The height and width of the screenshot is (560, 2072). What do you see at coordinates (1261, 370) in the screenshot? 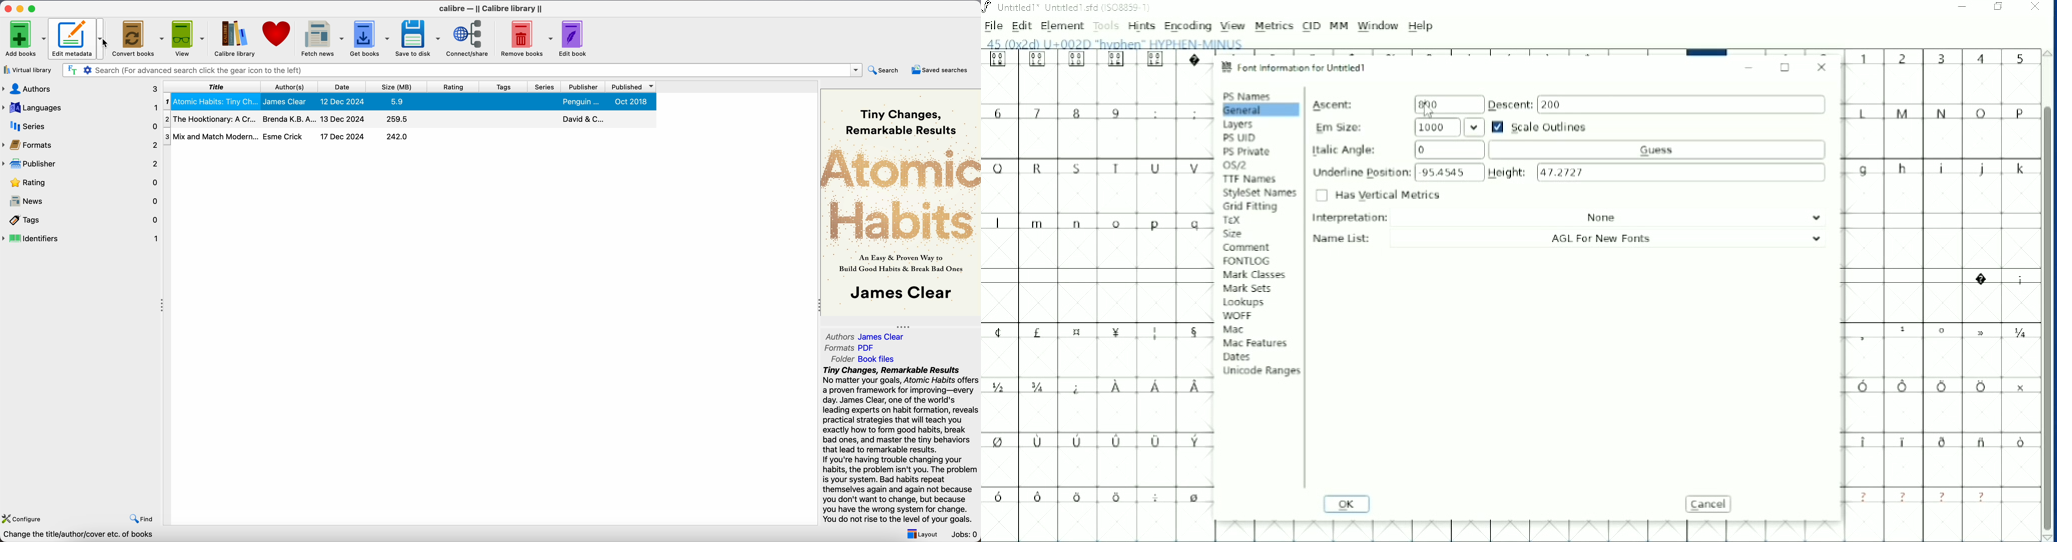
I see `Unicode Ranges` at bounding box center [1261, 370].